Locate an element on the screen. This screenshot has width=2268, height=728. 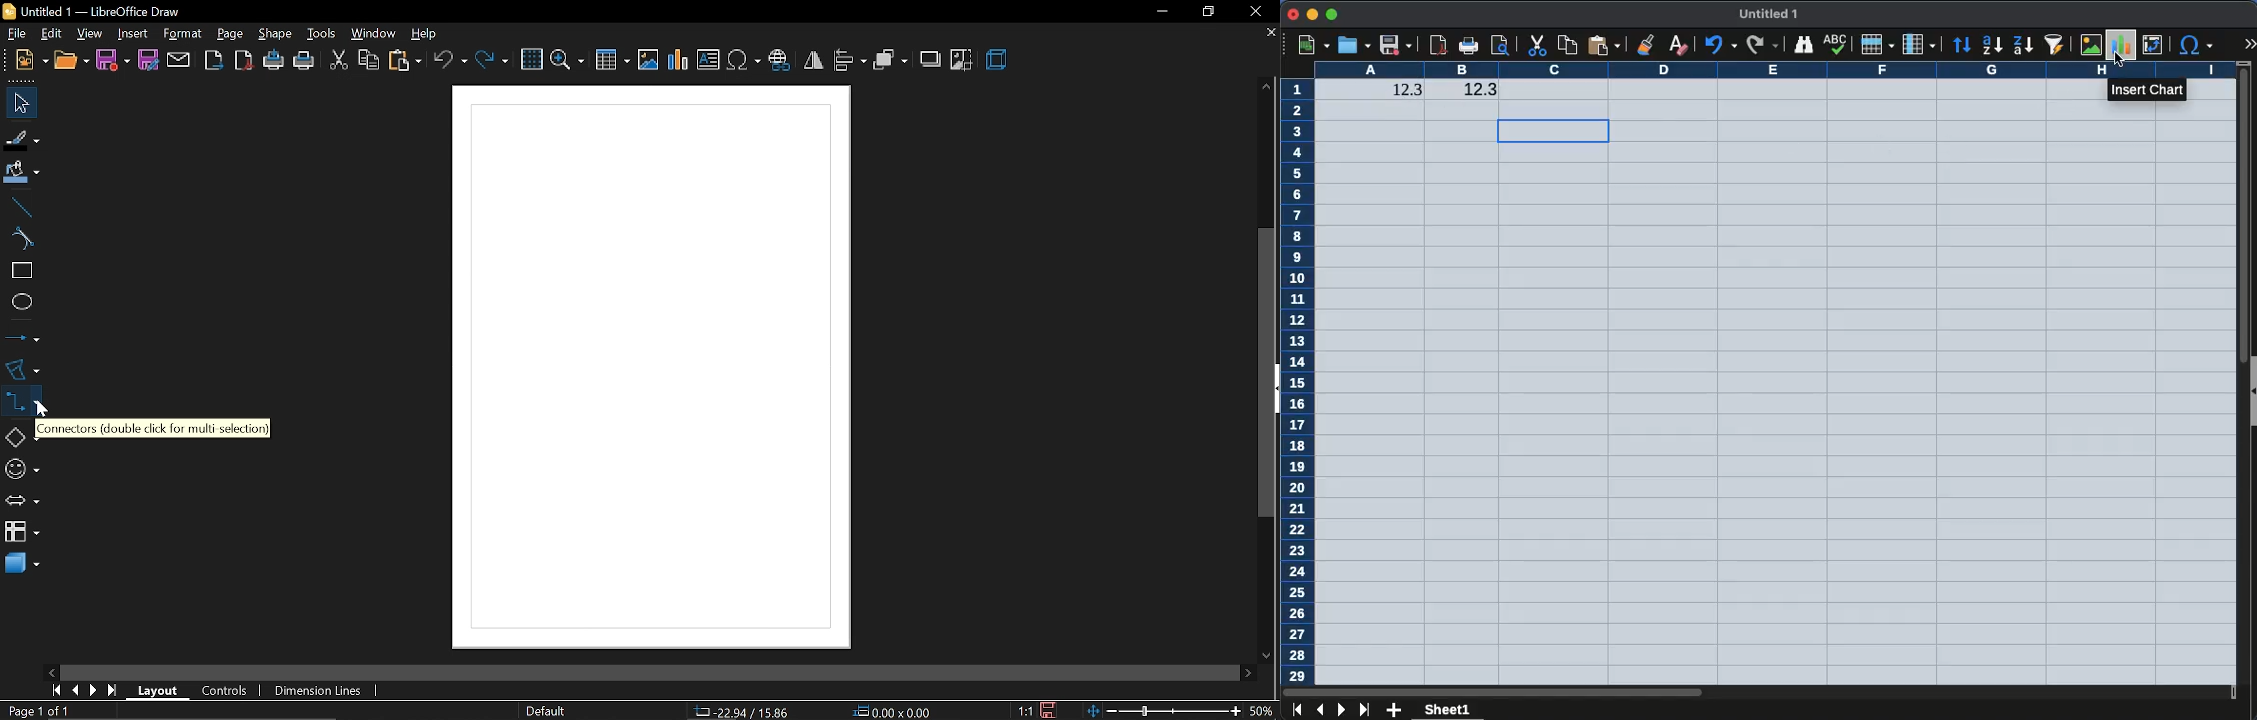
Insert is located at coordinates (131, 32).